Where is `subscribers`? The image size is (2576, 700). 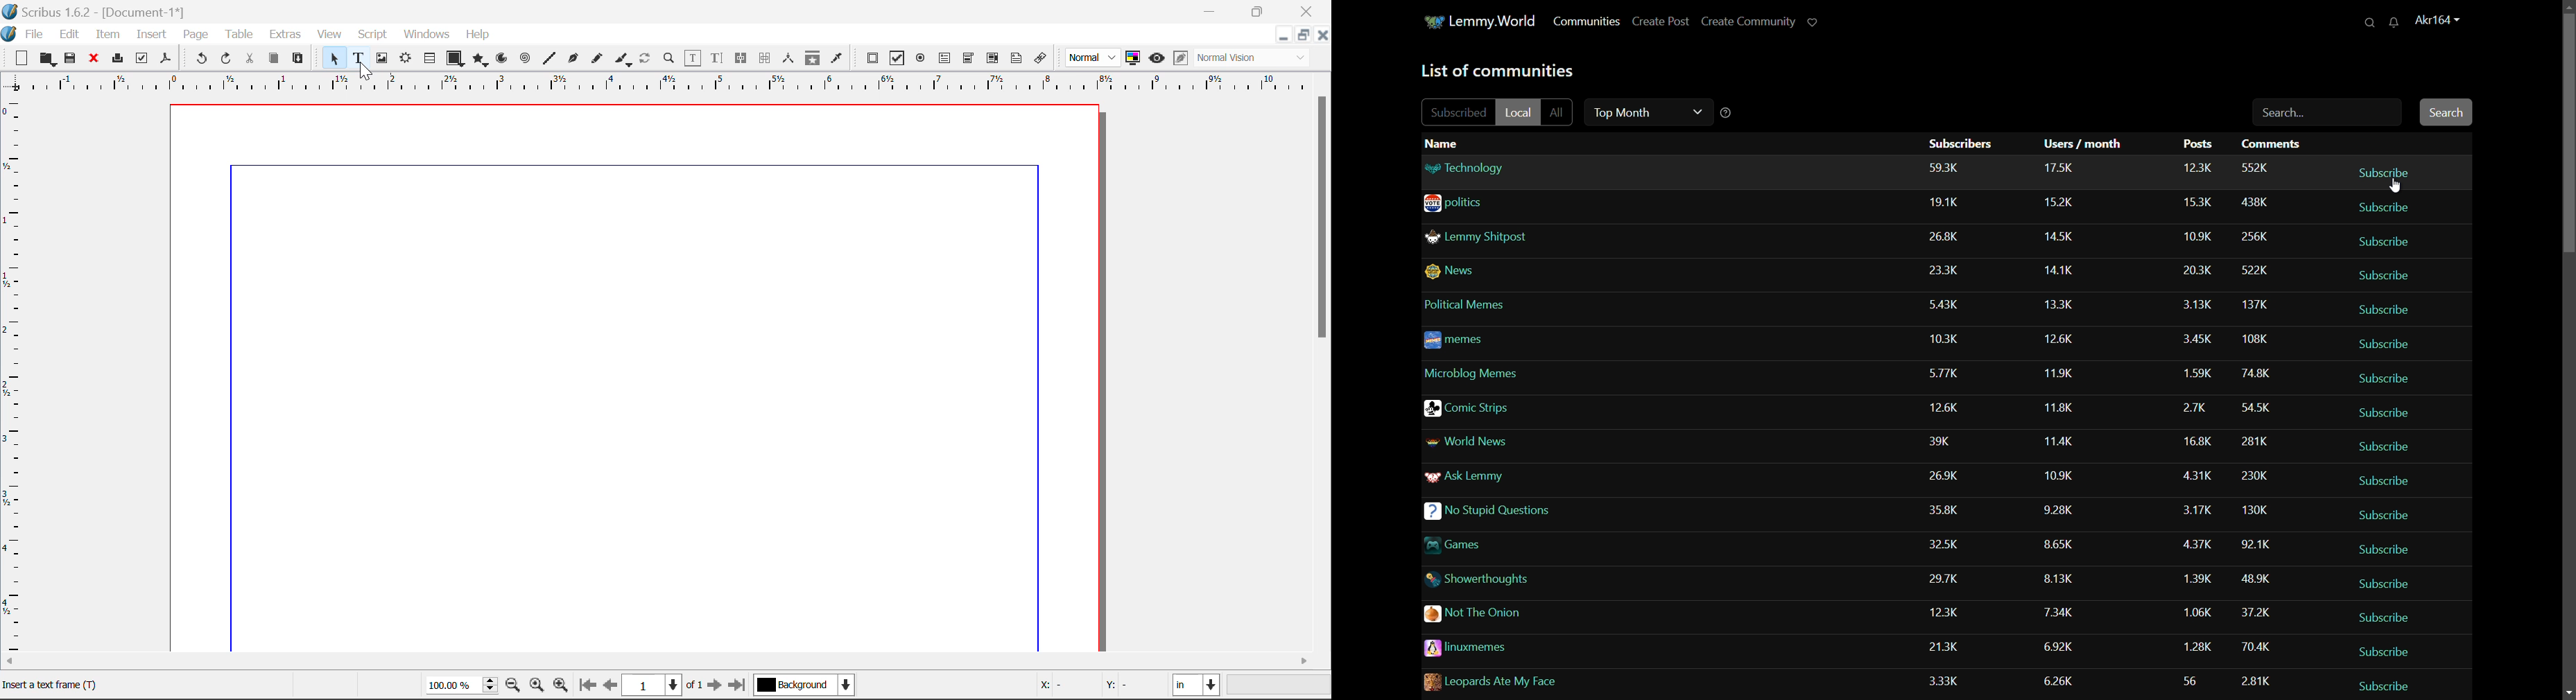
subscribers is located at coordinates (1961, 143).